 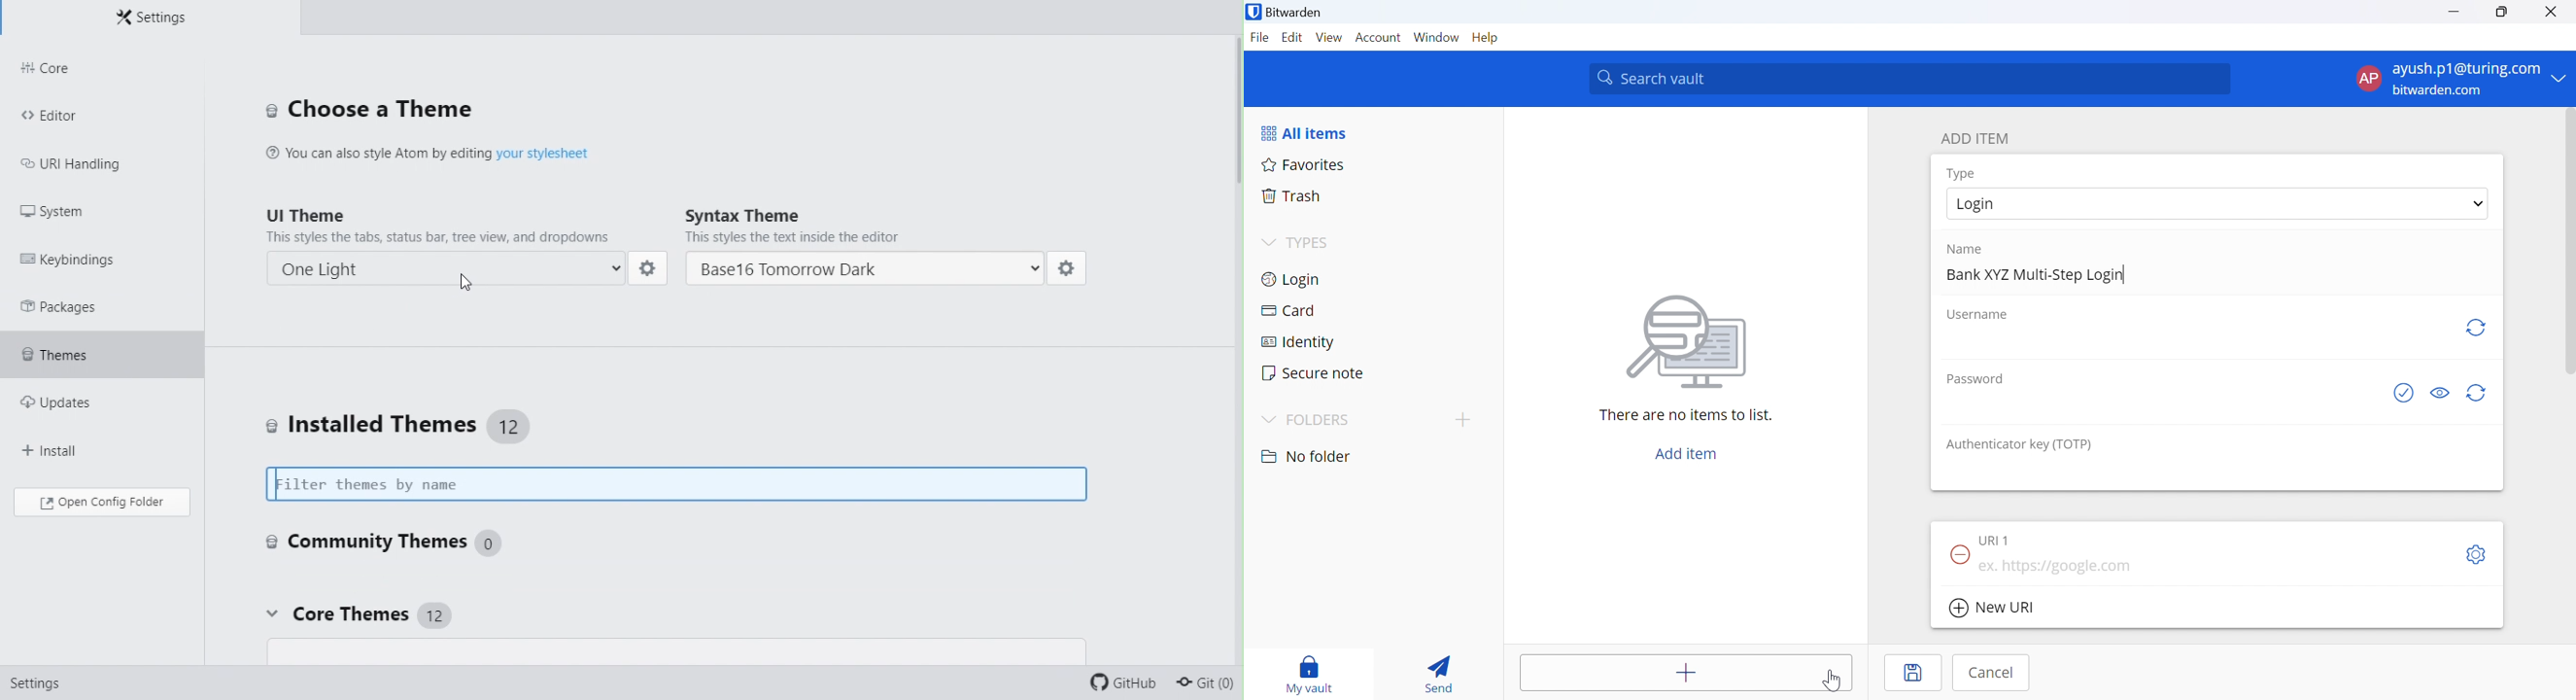 I want to click on Check if password has been exposed, so click(x=2404, y=396).